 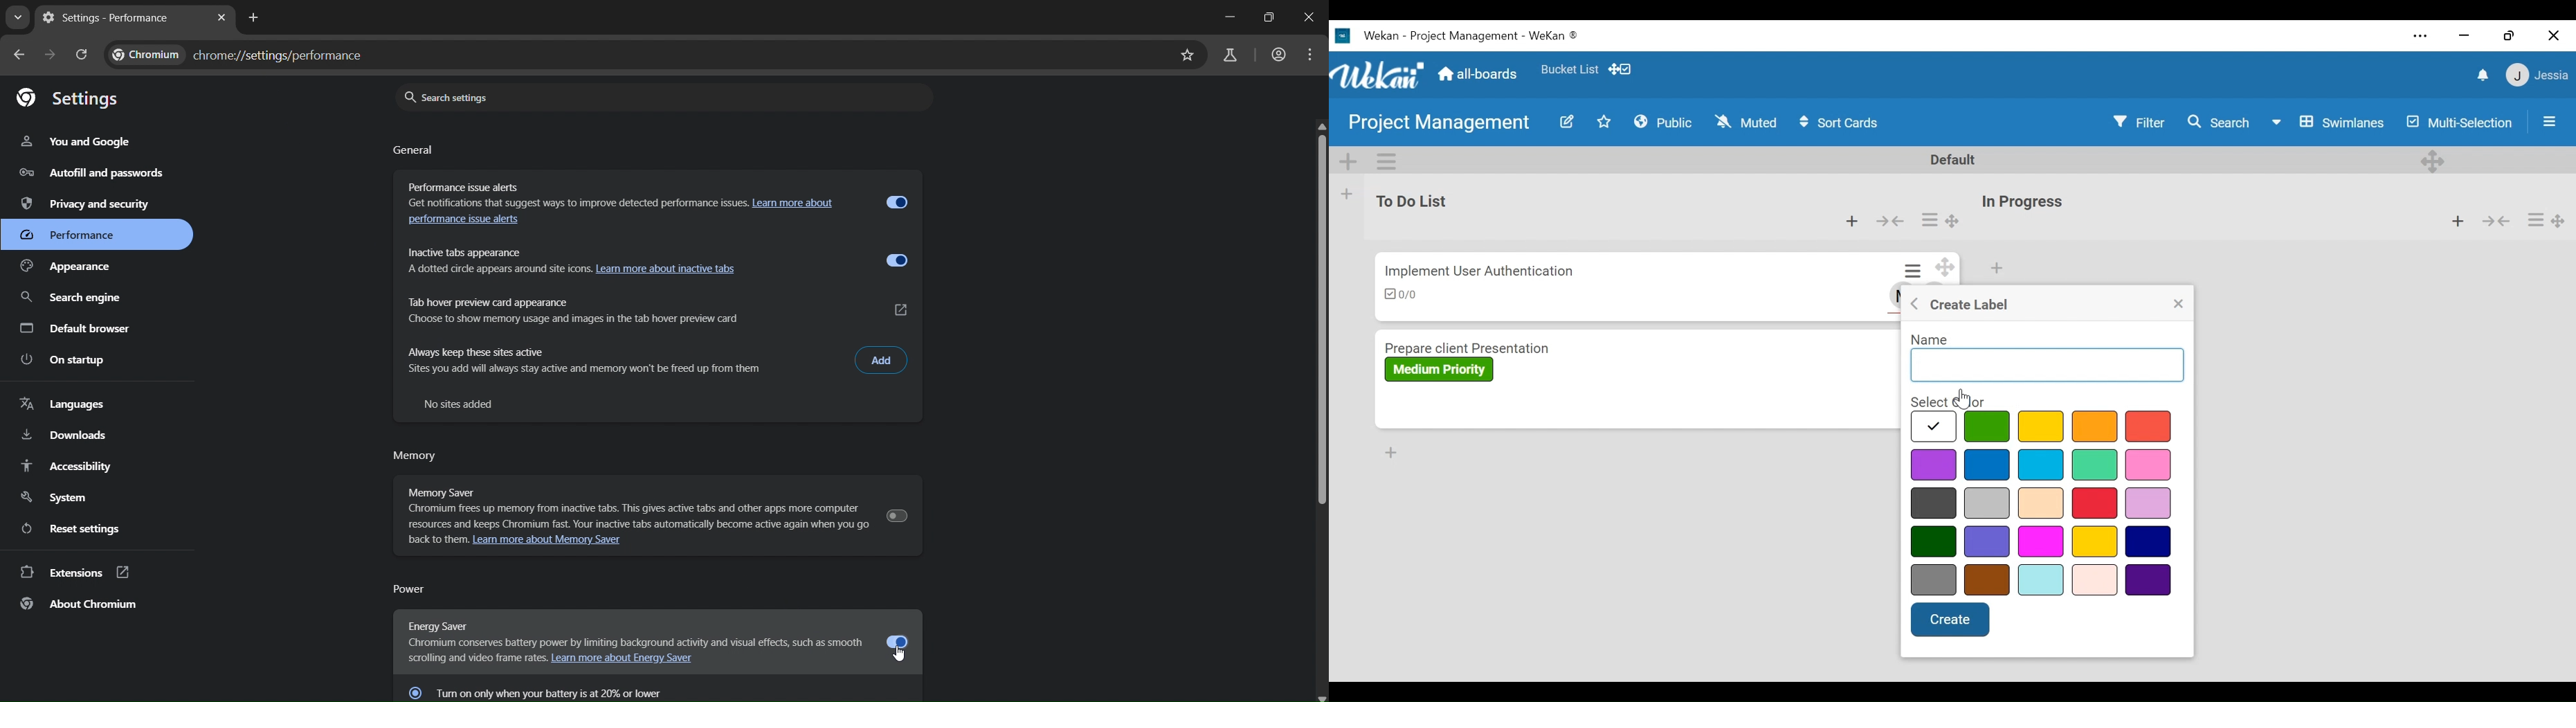 What do you see at coordinates (19, 56) in the screenshot?
I see `go back one page` at bounding box center [19, 56].